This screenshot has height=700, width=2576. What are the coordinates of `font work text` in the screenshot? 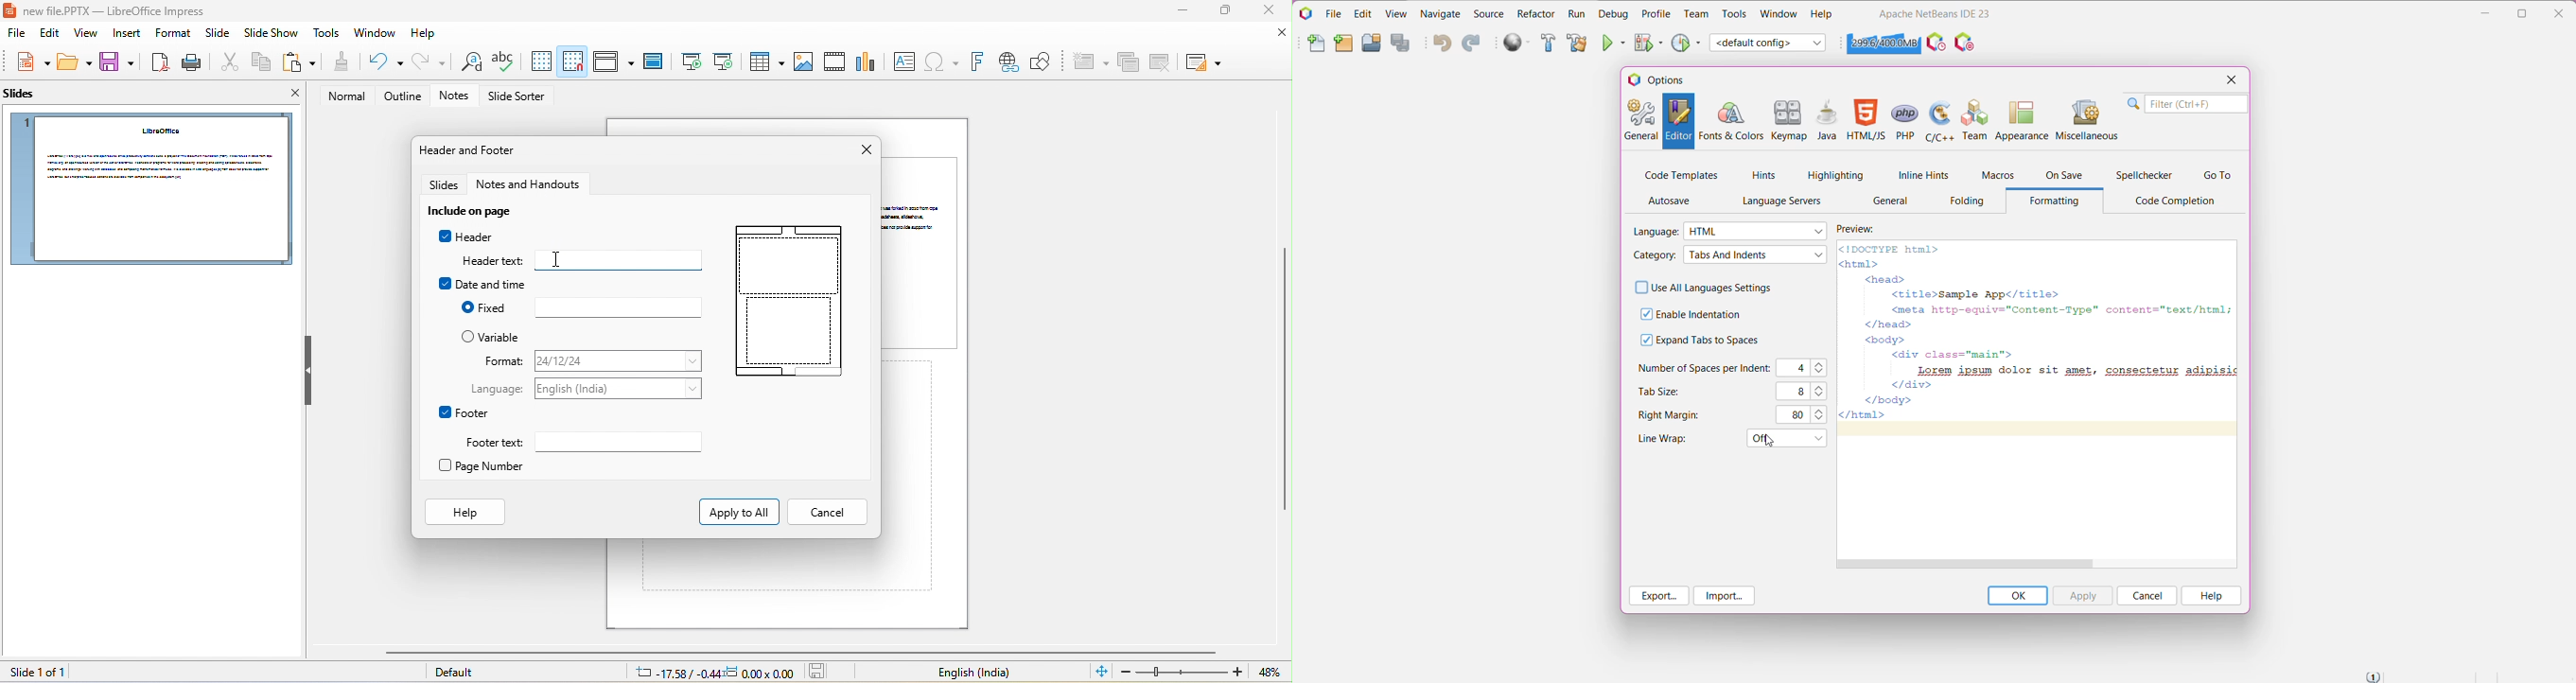 It's located at (976, 62).